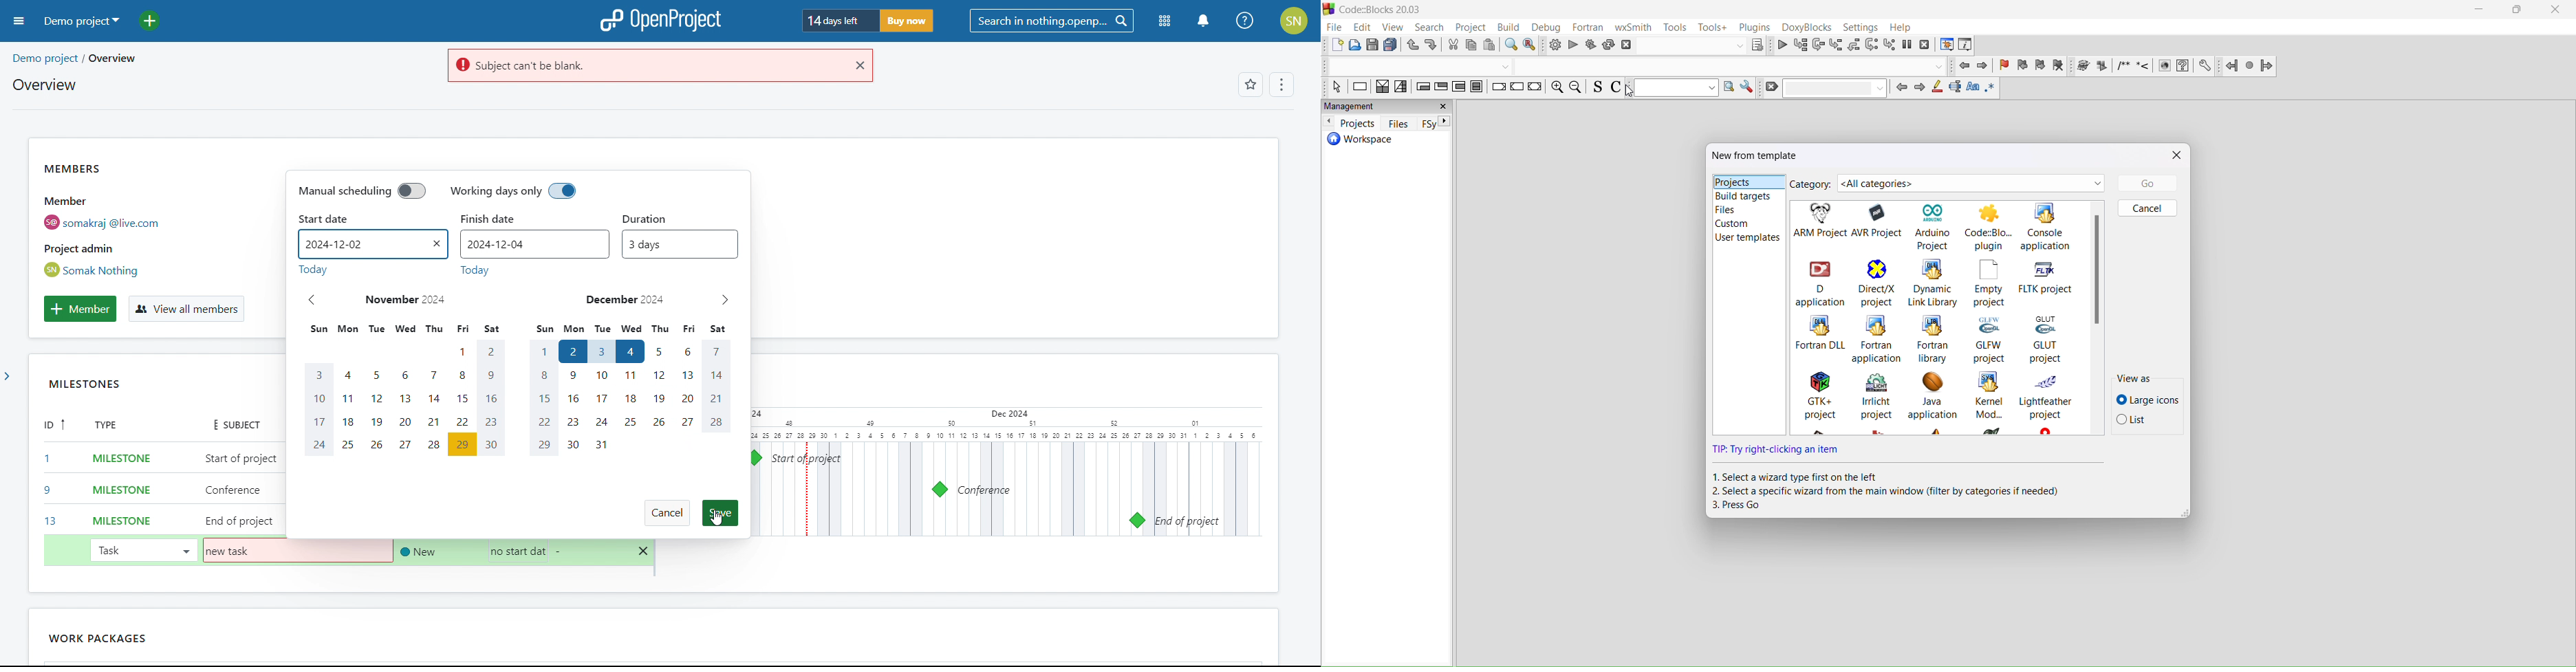  What do you see at coordinates (2480, 12) in the screenshot?
I see `minimize` at bounding box center [2480, 12].